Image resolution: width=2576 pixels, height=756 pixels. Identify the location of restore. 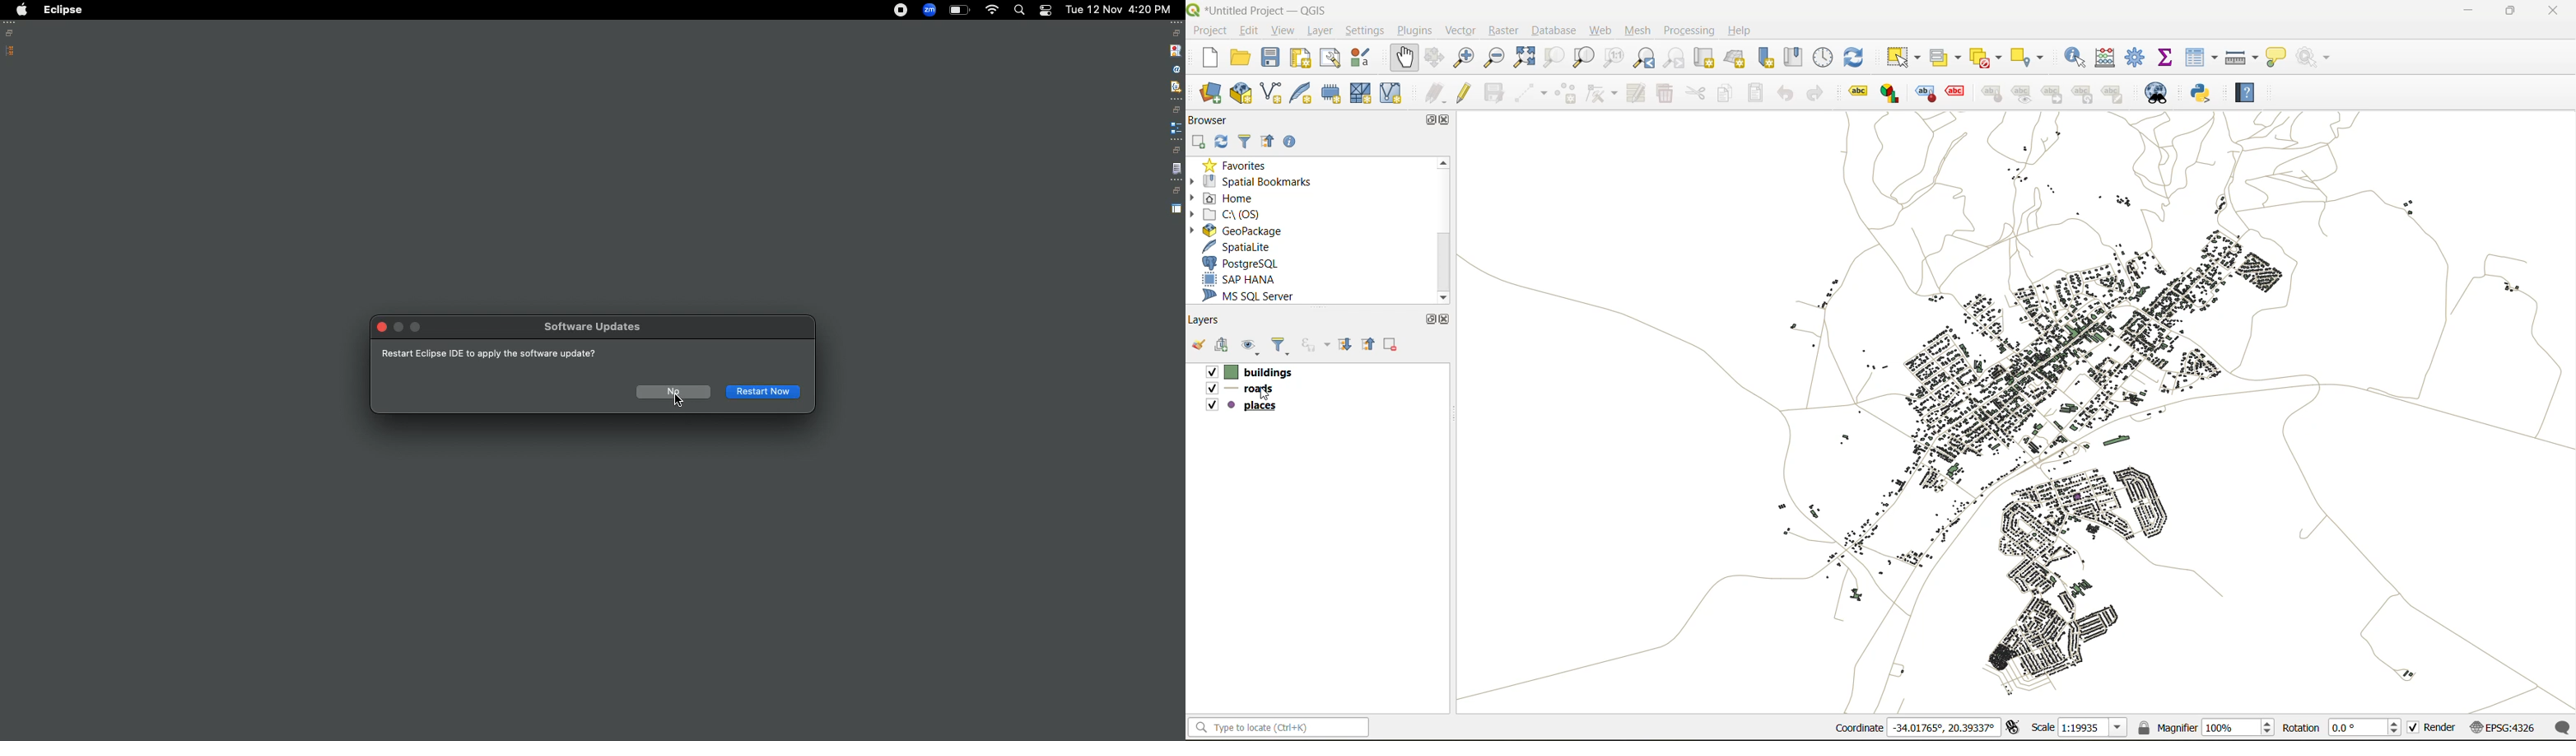
(1177, 110).